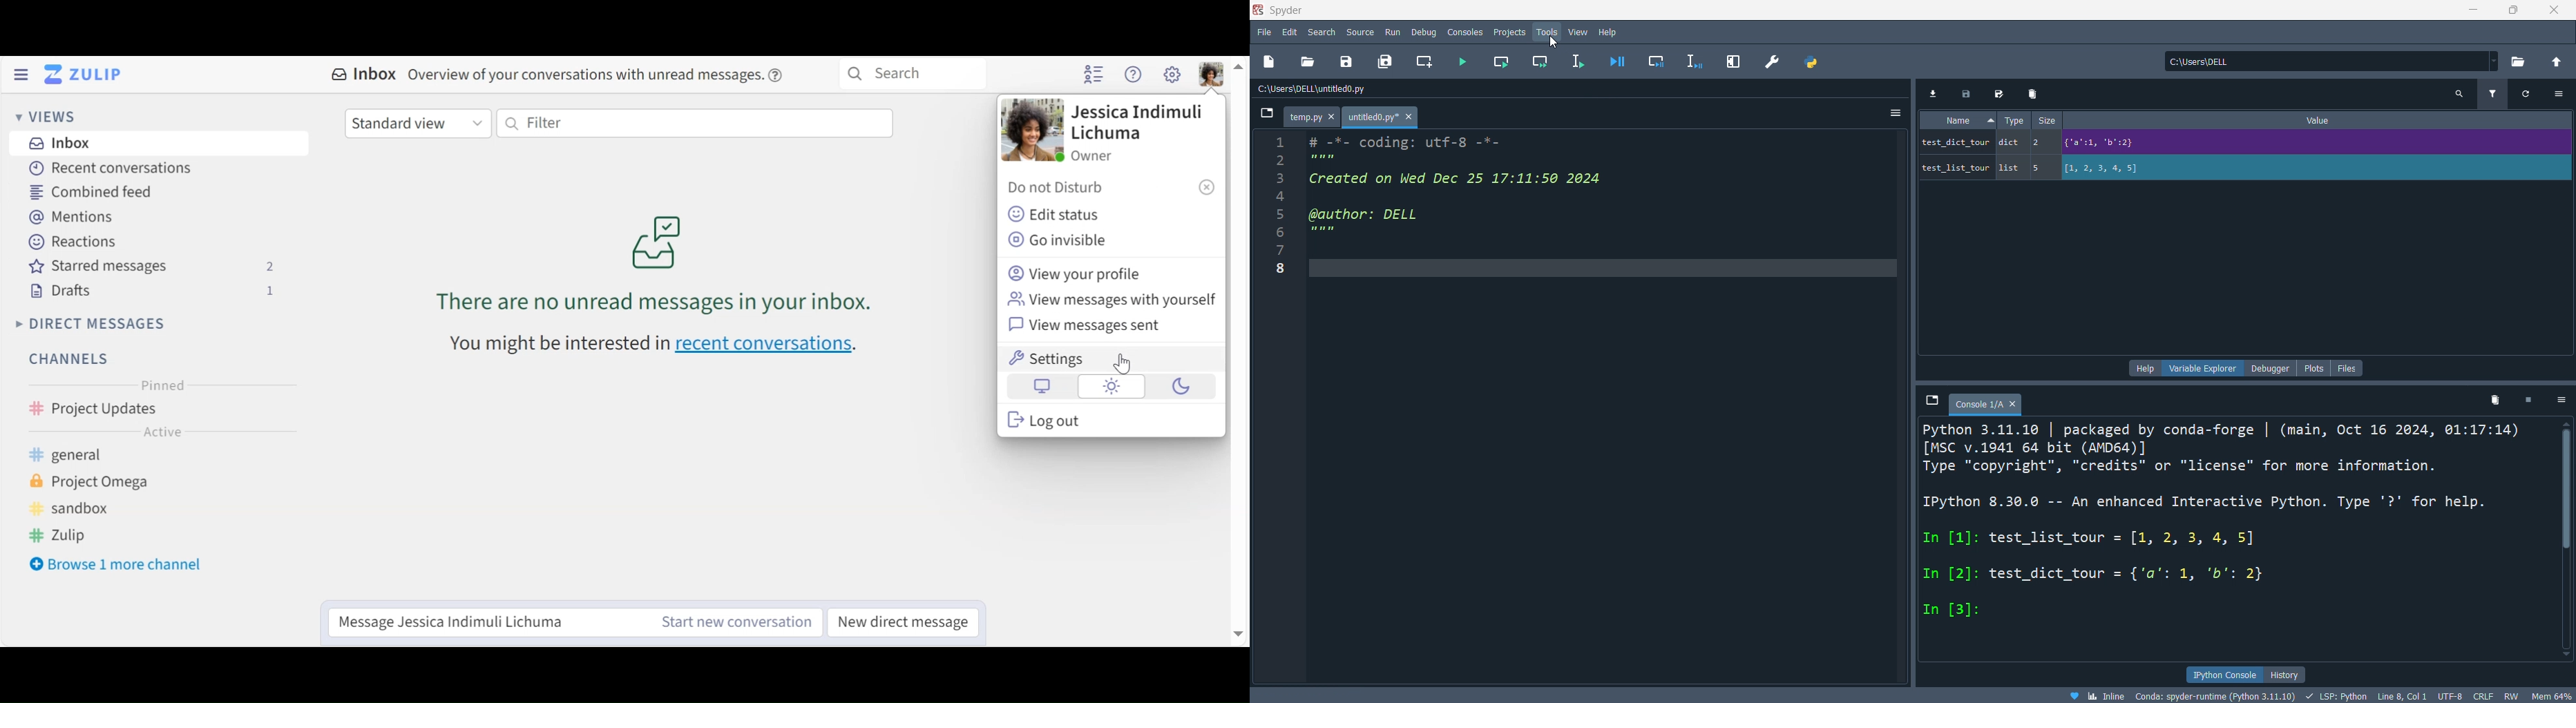 Image resolution: width=2576 pixels, height=728 pixels. I want to click on Inbox, so click(167, 145).